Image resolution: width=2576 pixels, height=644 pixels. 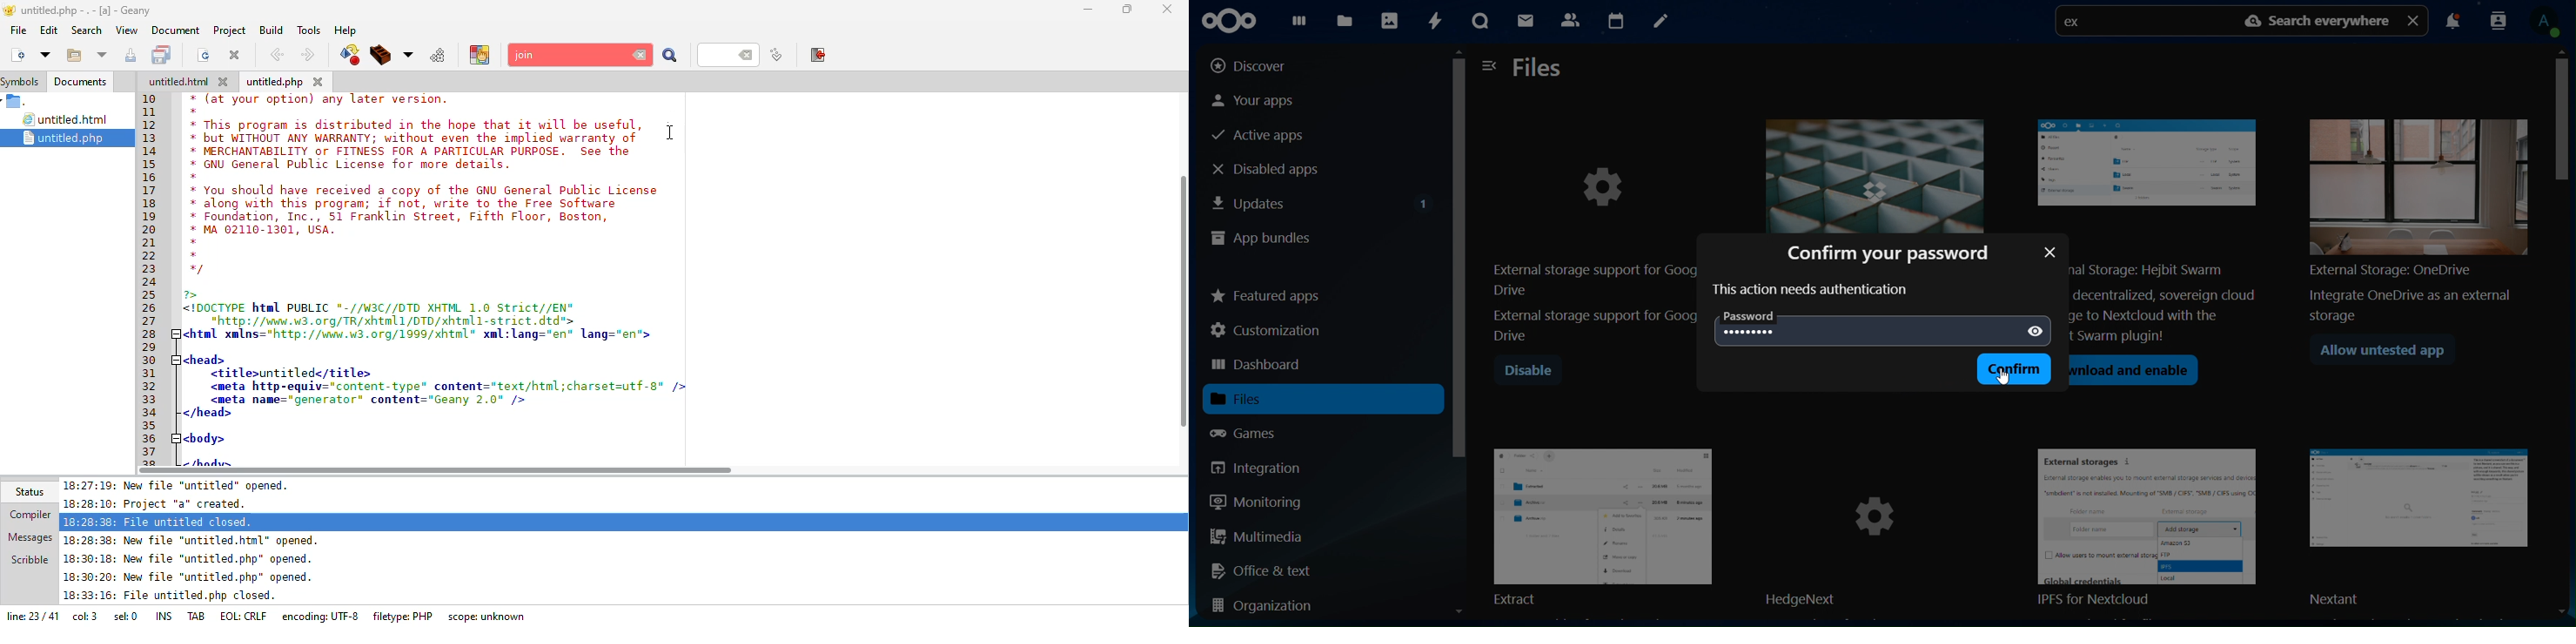 I want to click on integration, so click(x=1267, y=468).